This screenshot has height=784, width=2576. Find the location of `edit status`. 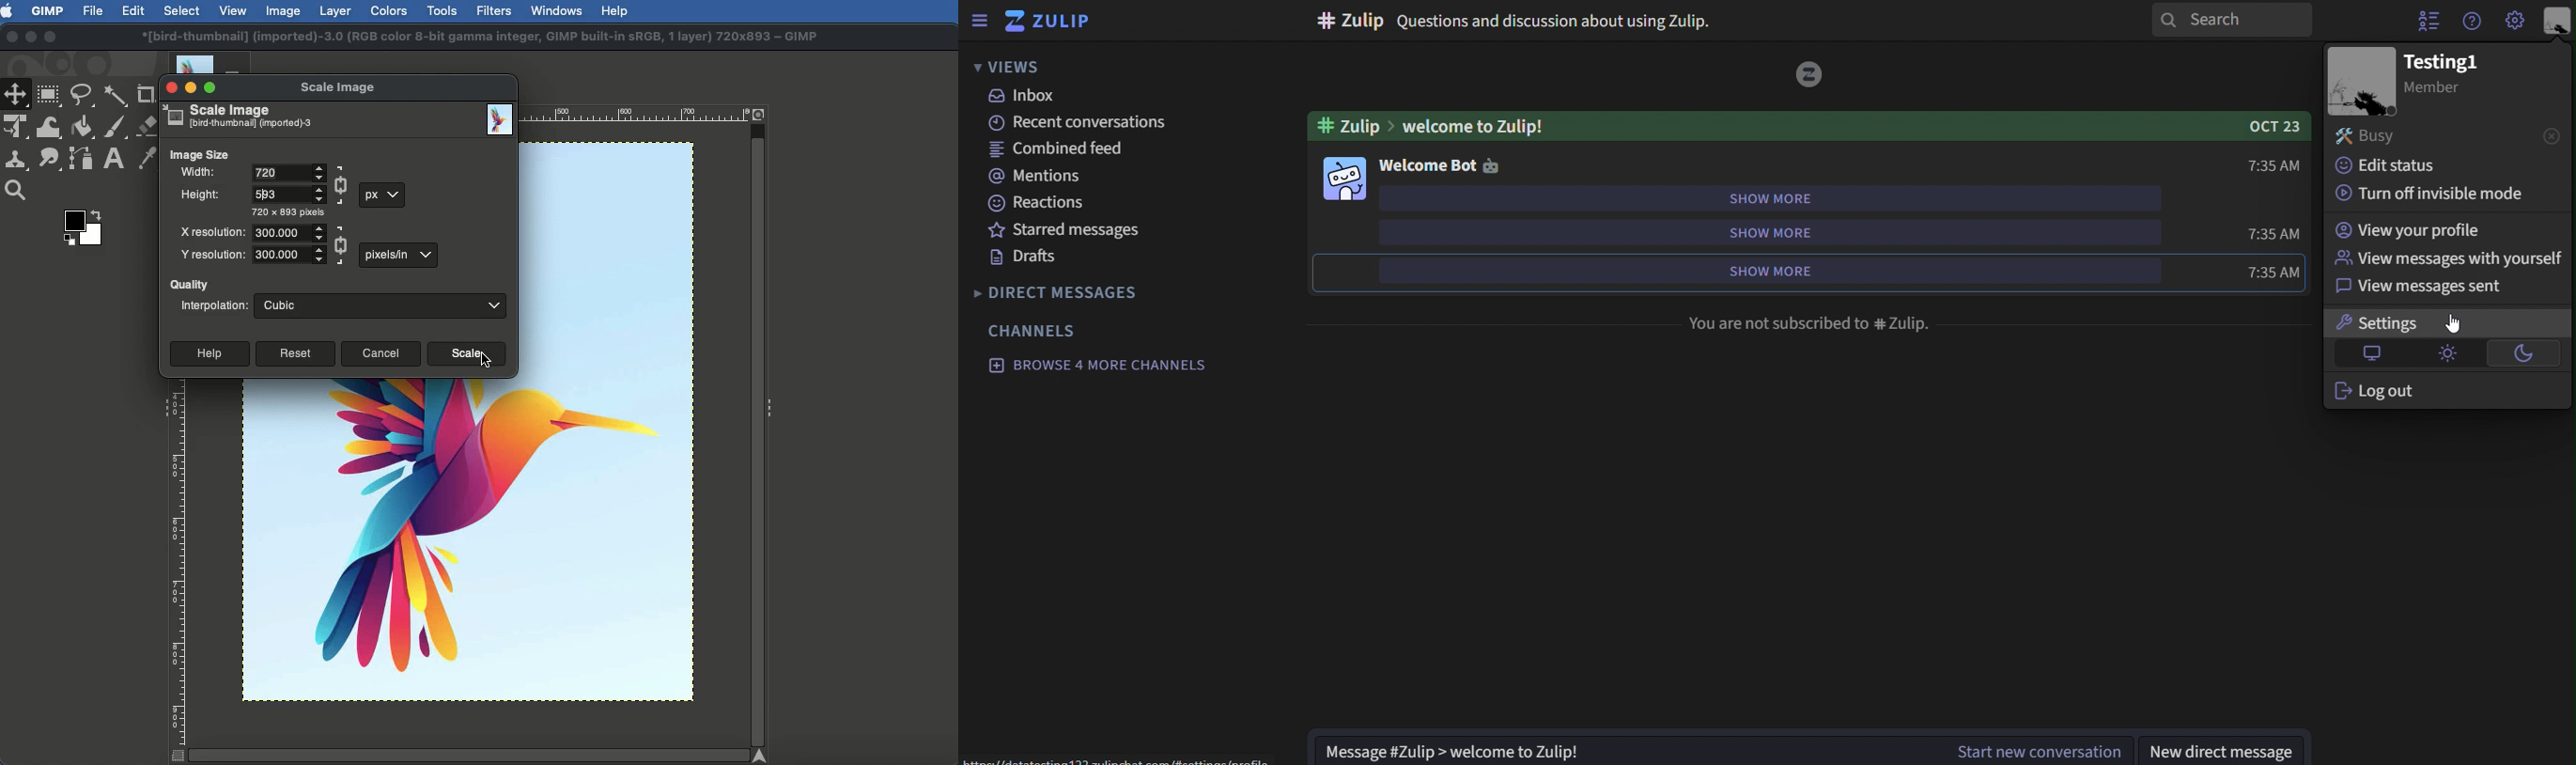

edit status is located at coordinates (2398, 169).